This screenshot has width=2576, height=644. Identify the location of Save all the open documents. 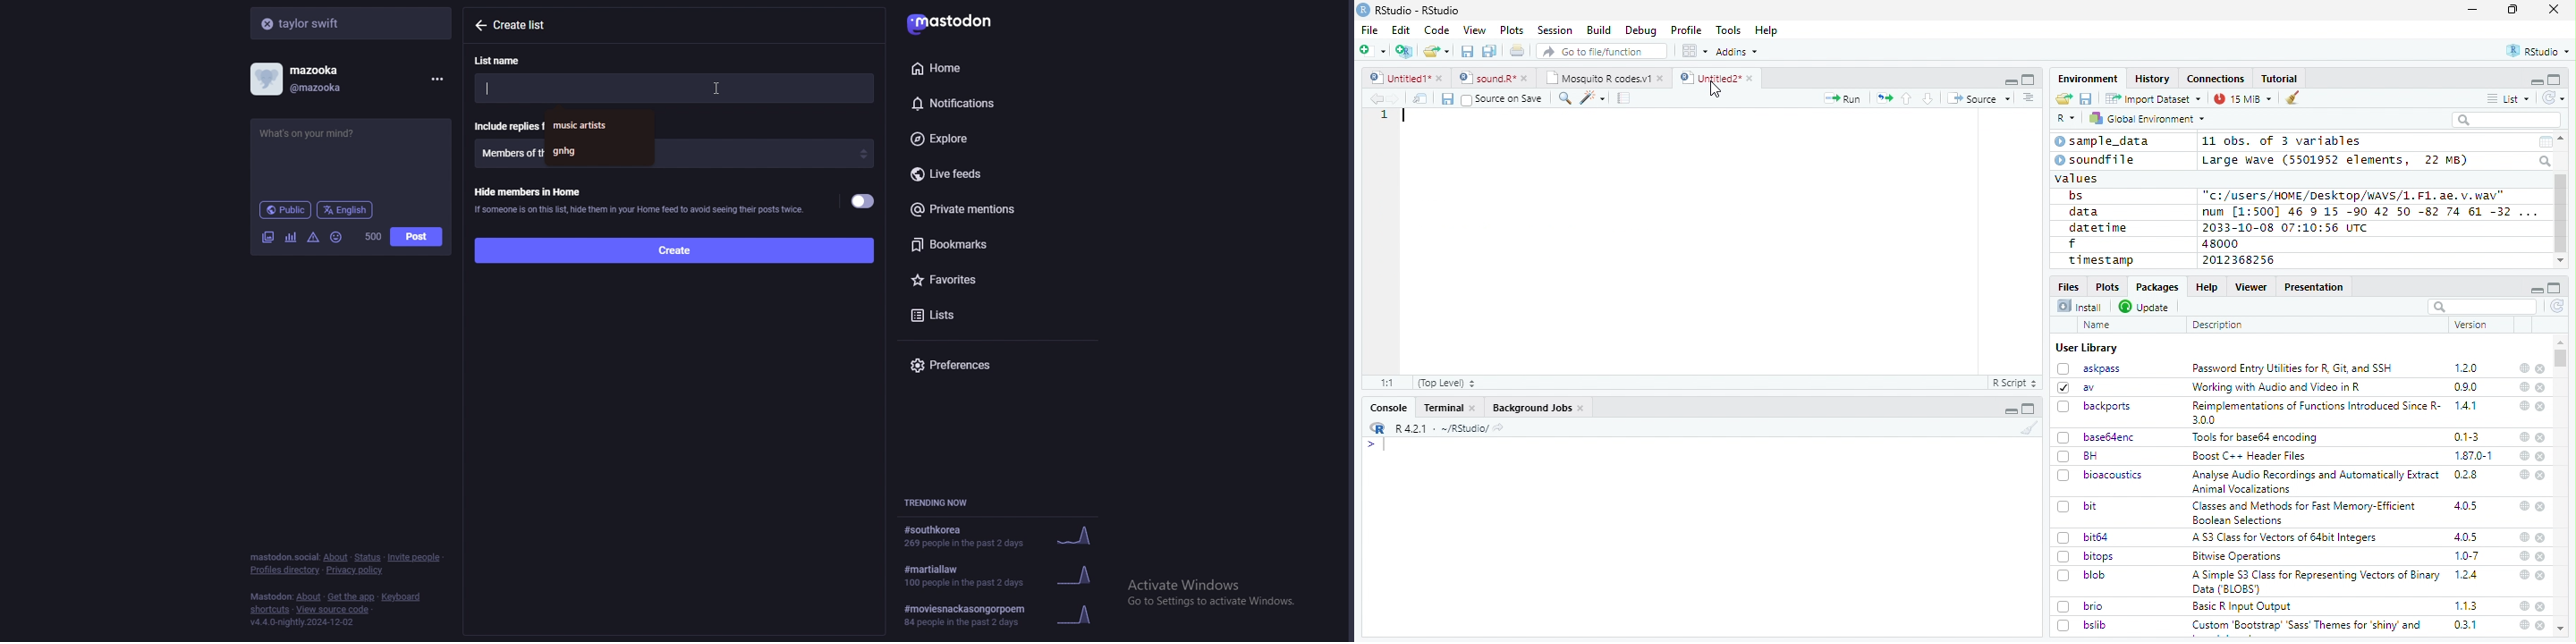
(1490, 52).